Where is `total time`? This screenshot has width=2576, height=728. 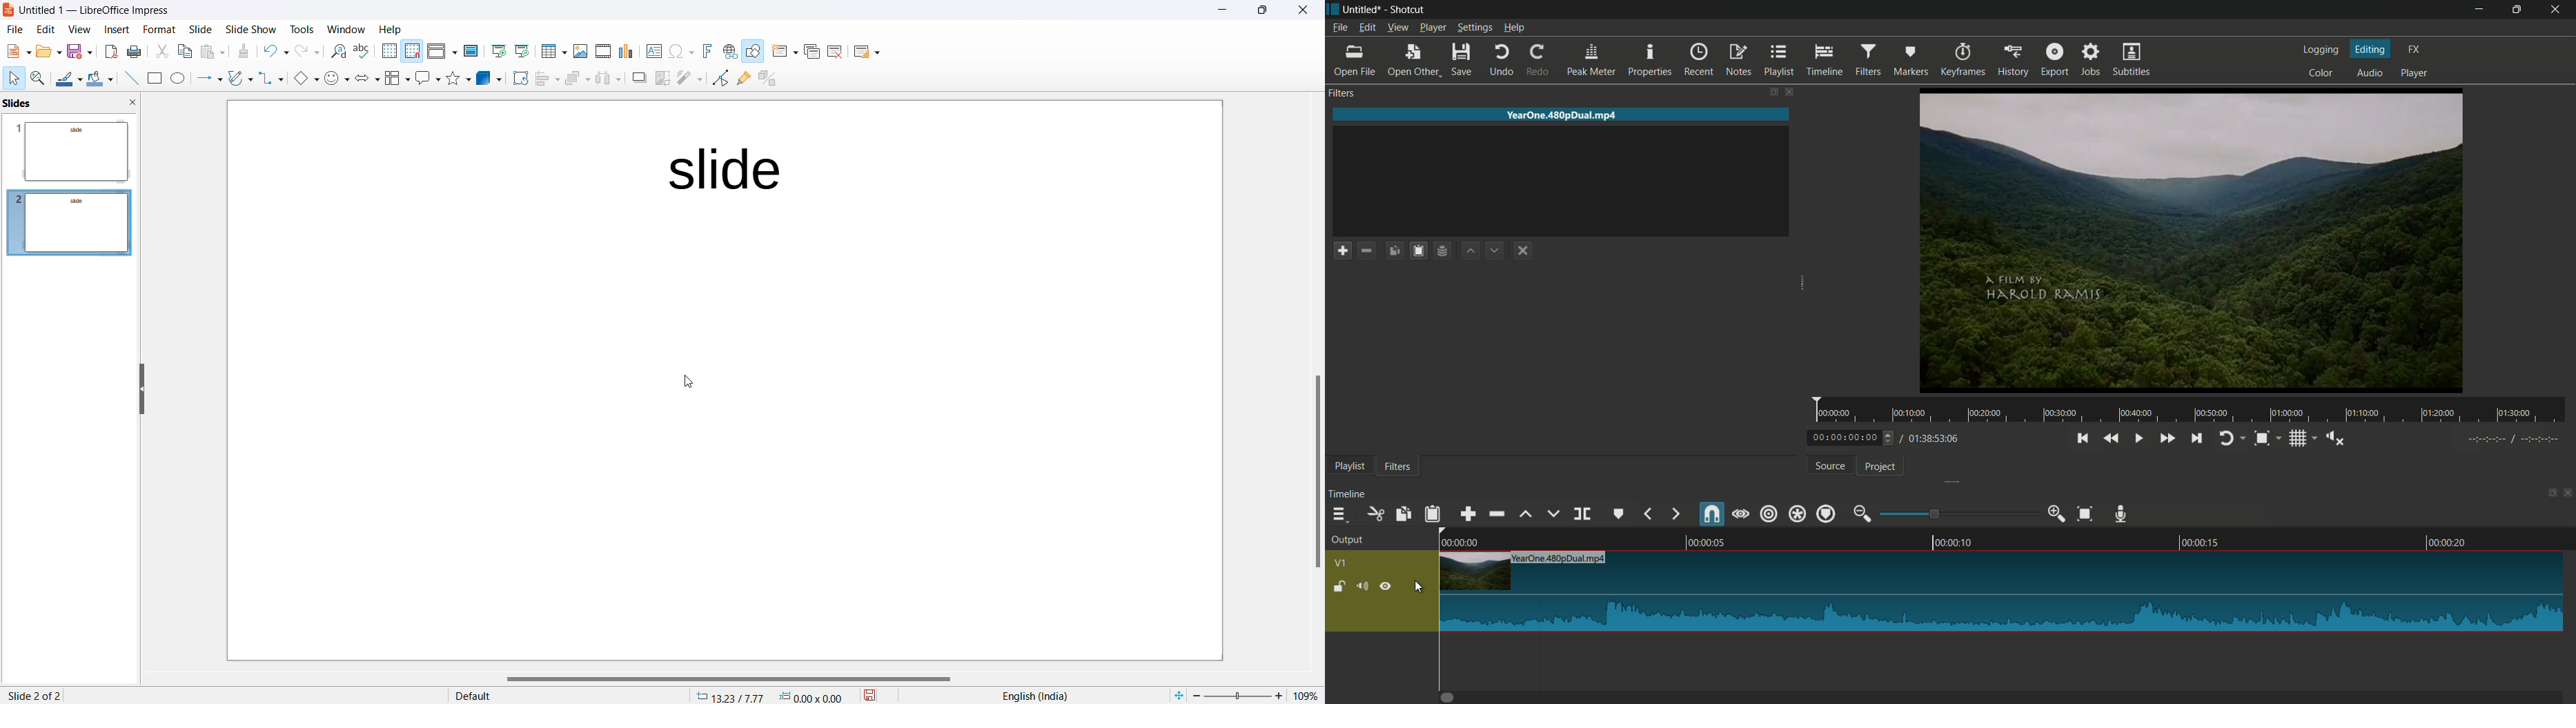 total time is located at coordinates (1932, 438).